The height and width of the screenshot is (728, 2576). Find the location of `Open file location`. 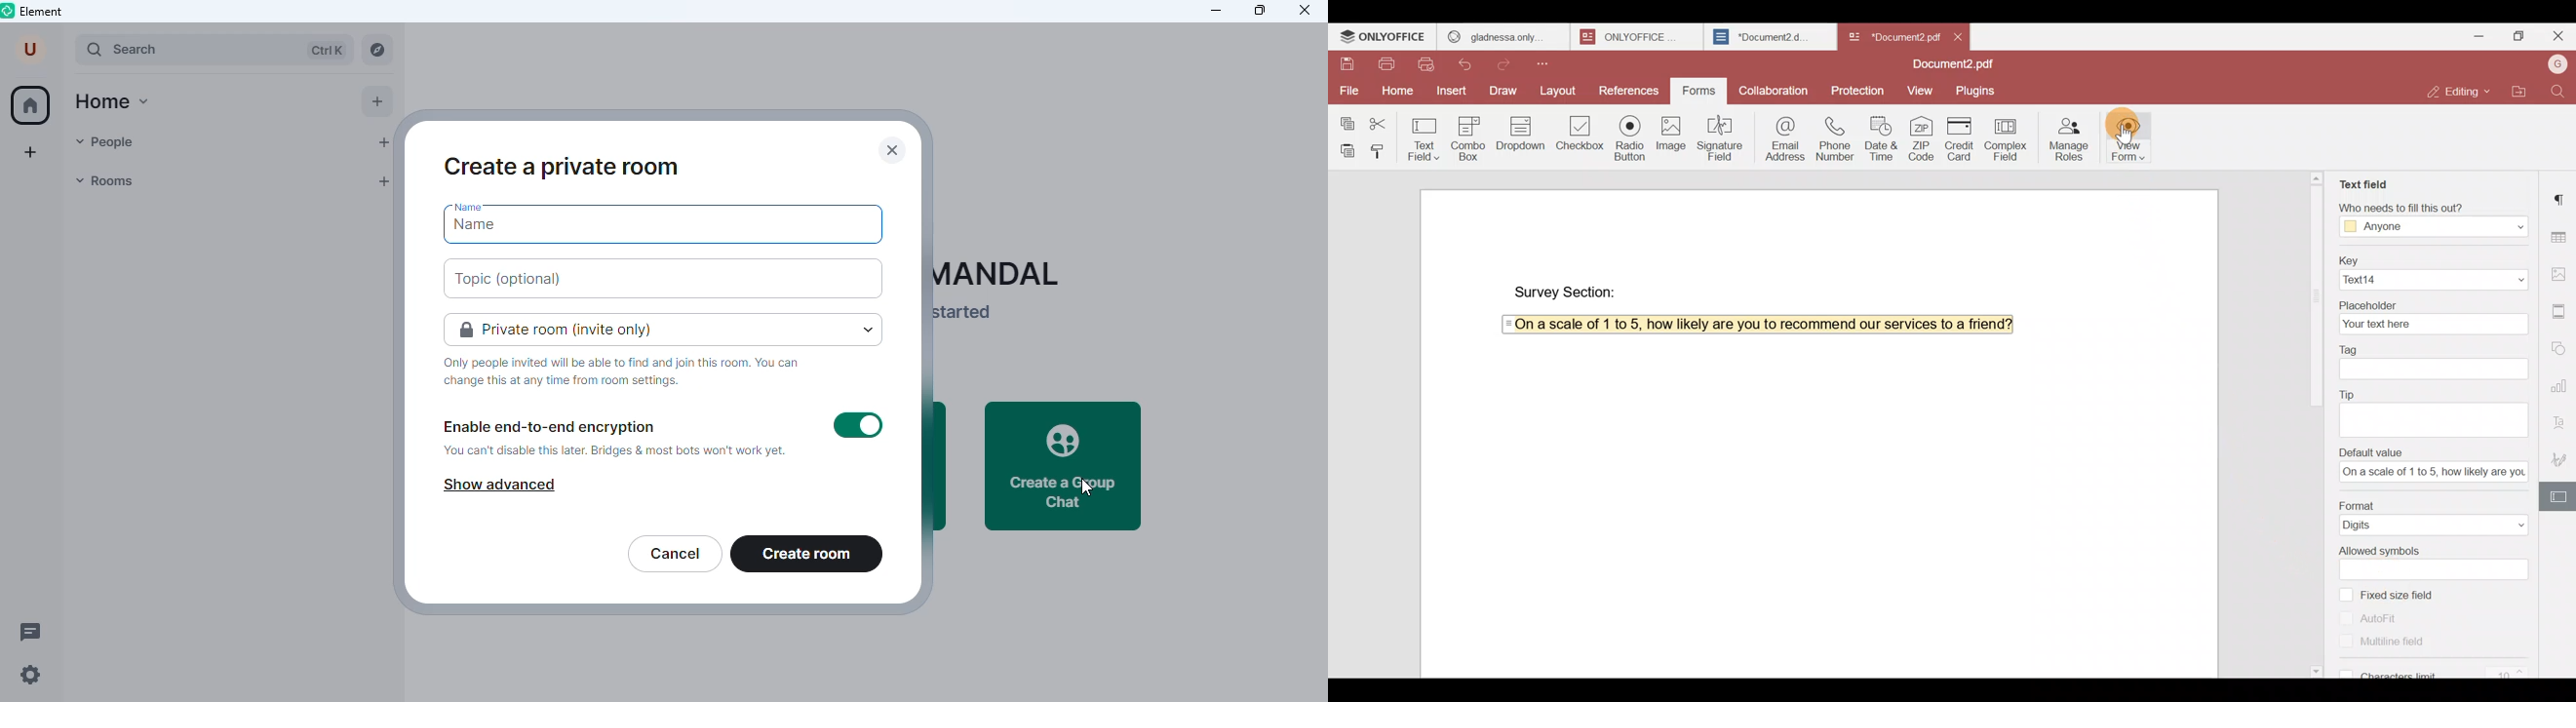

Open file location is located at coordinates (2525, 92).